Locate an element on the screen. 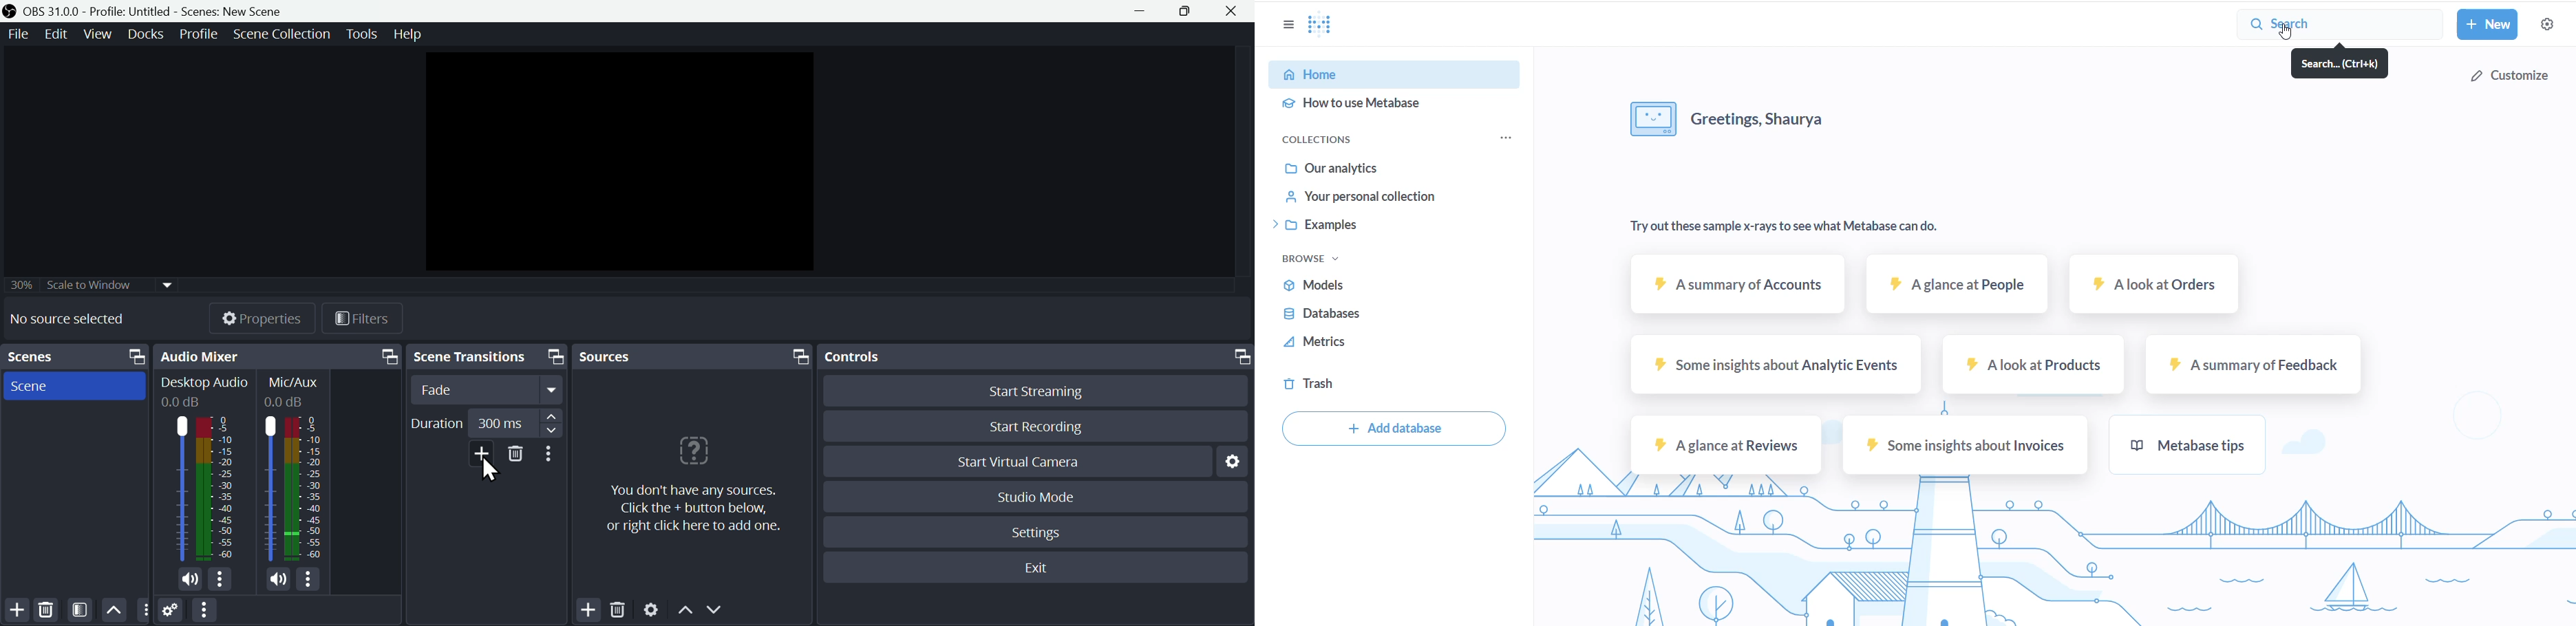 The width and height of the screenshot is (2576, 644). Filter is located at coordinates (82, 610).